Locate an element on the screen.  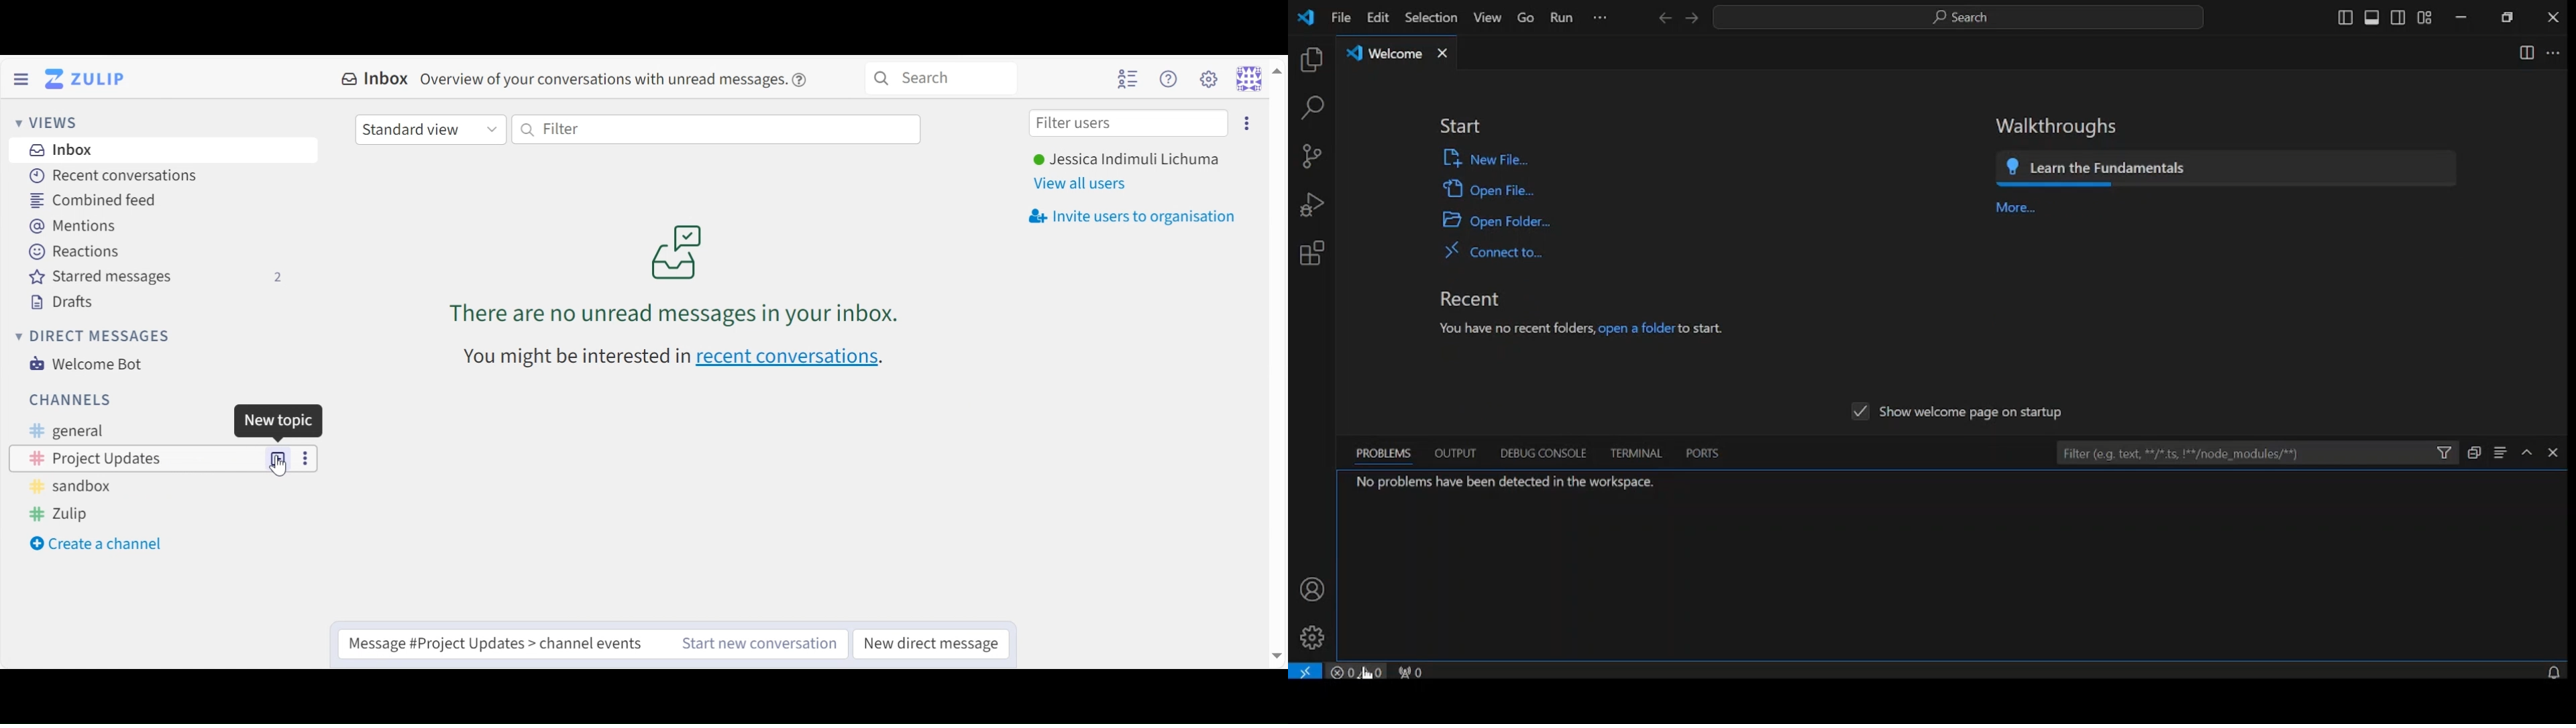
Hide user list is located at coordinates (1128, 78).